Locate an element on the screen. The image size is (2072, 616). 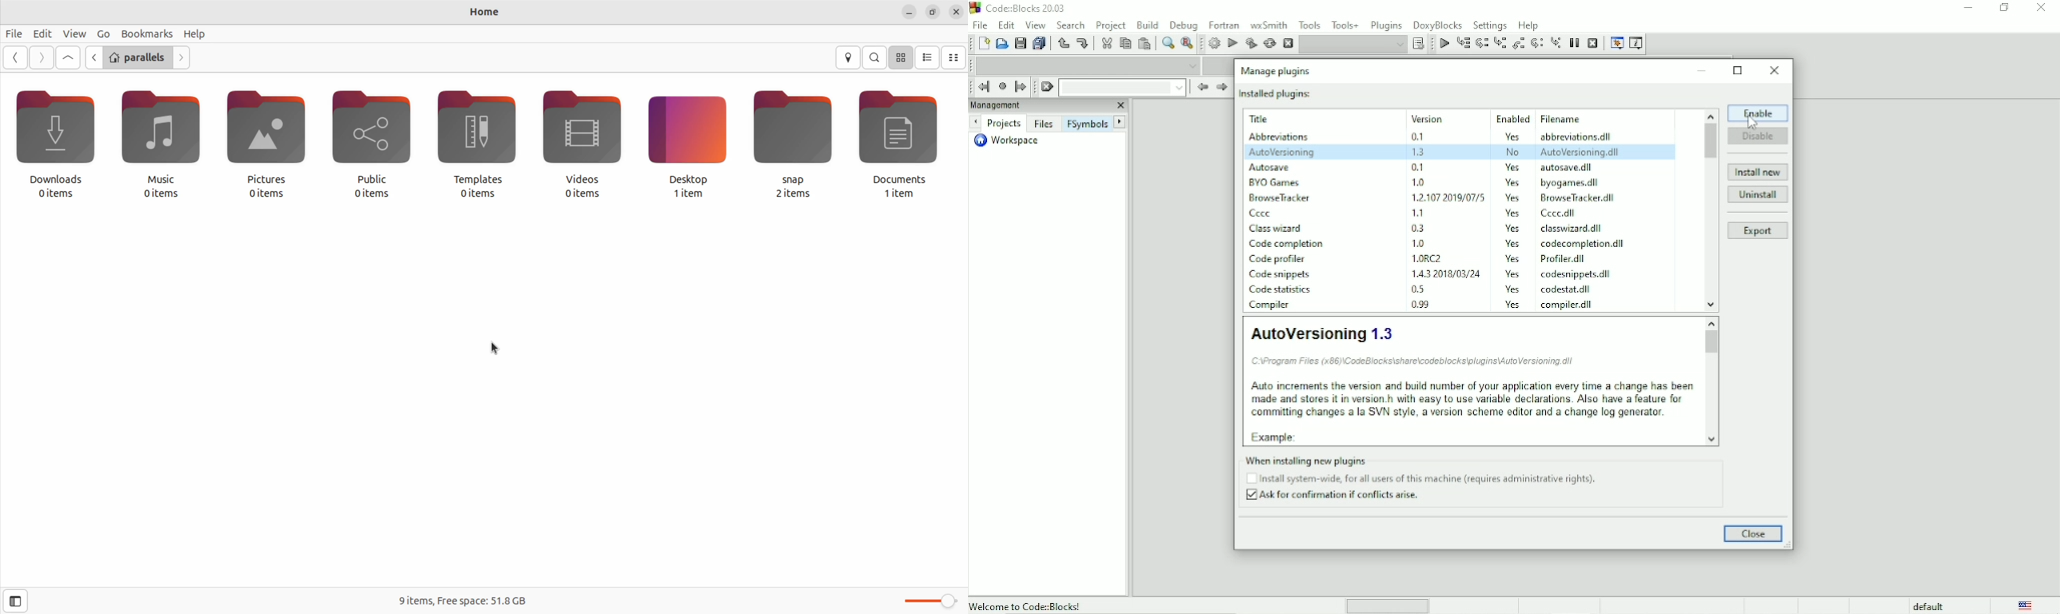
Step out is located at coordinates (1517, 44).